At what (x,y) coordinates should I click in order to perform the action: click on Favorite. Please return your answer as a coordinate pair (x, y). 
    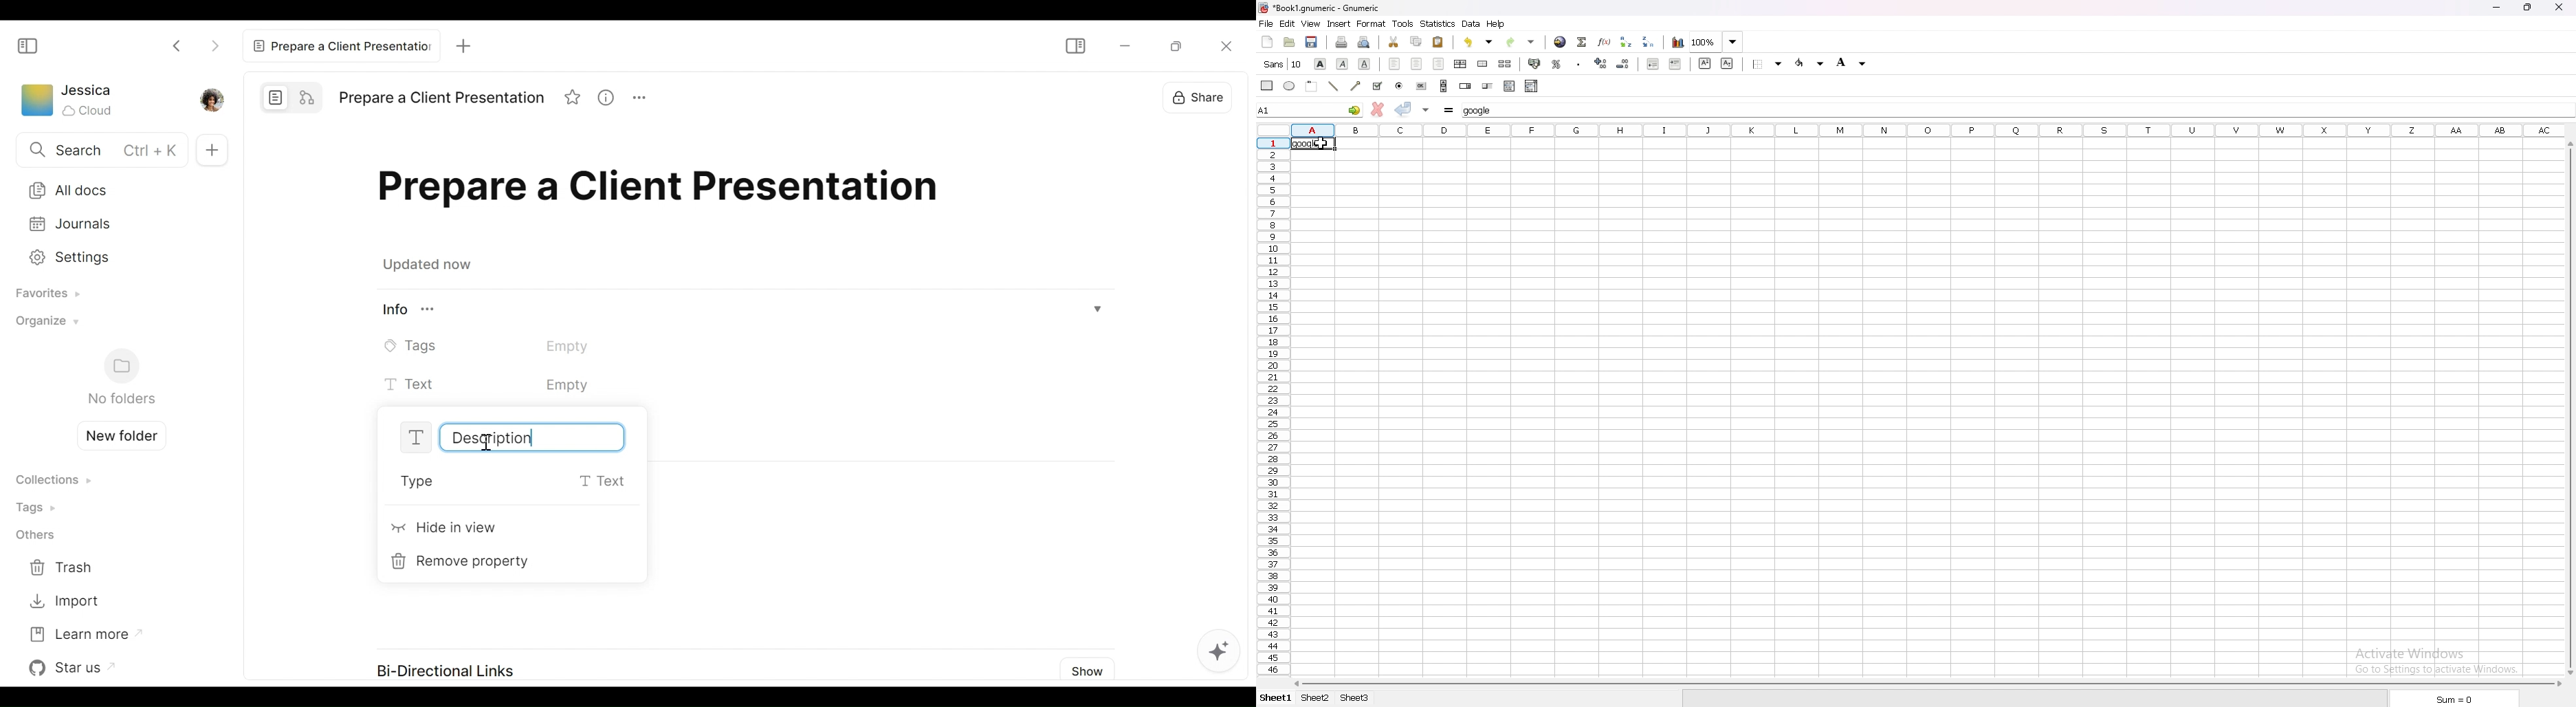
    Looking at the image, I should click on (574, 99).